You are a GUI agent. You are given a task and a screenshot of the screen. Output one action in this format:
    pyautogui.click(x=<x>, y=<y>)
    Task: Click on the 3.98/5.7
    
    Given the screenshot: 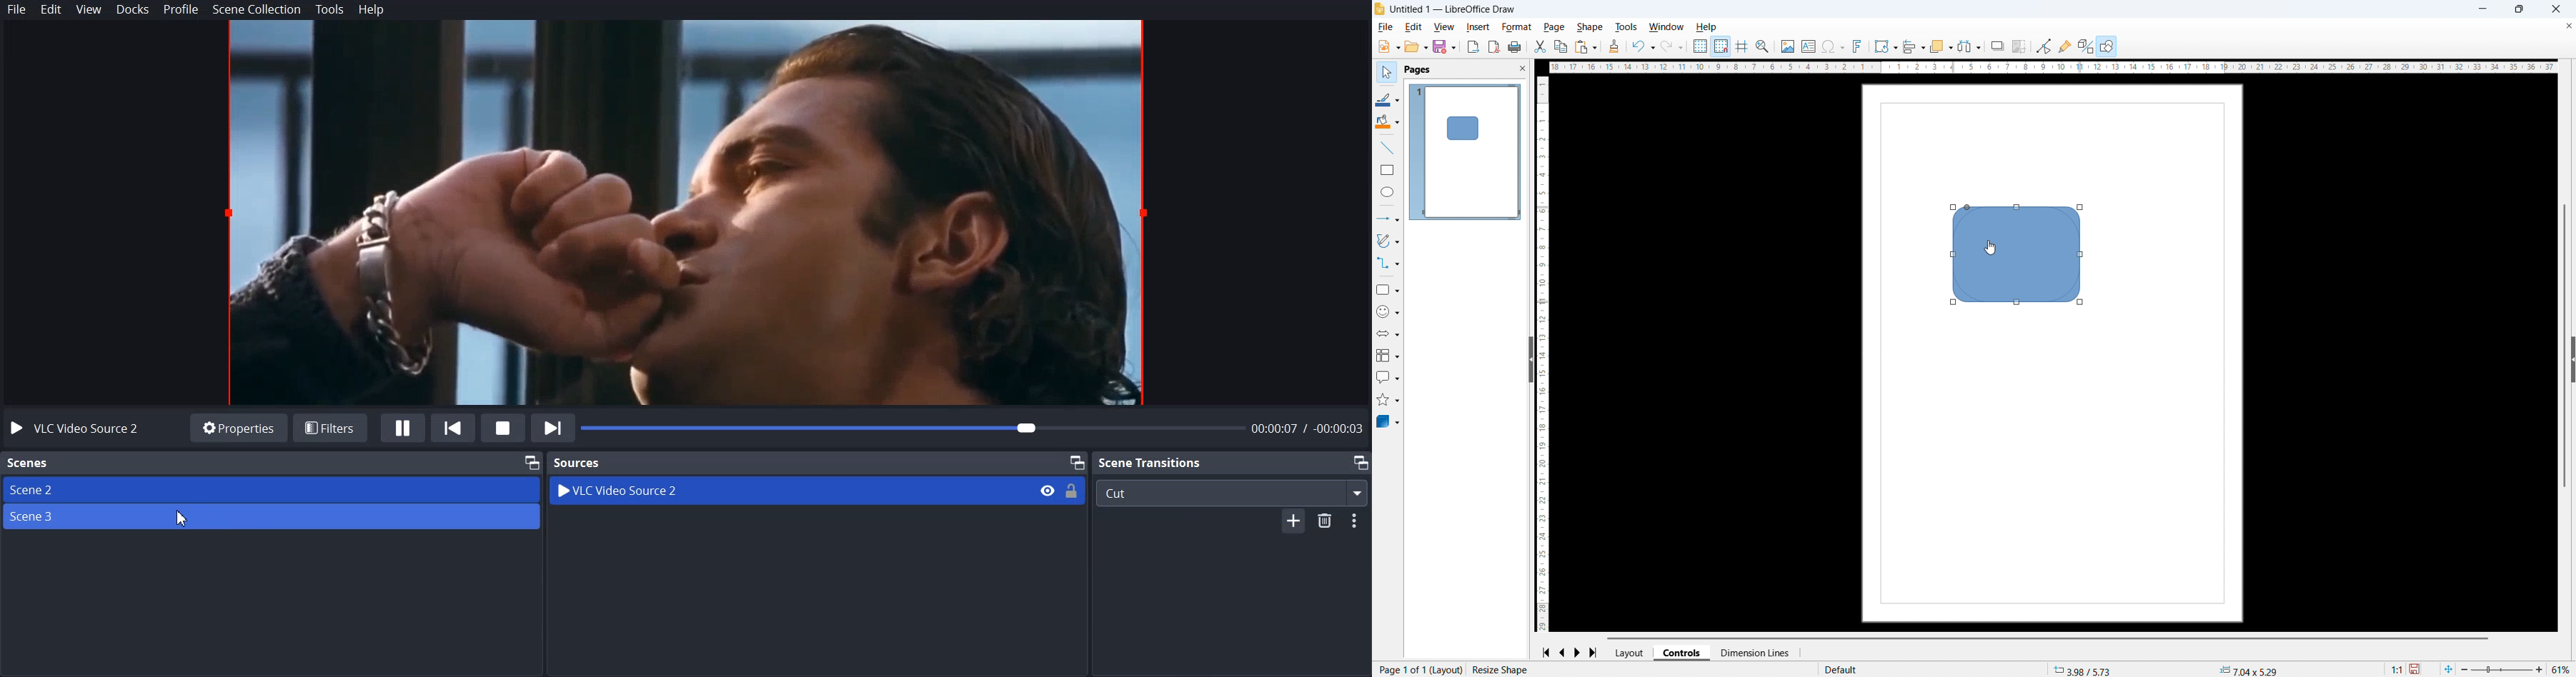 What is the action you would take?
    pyautogui.click(x=2085, y=669)
    